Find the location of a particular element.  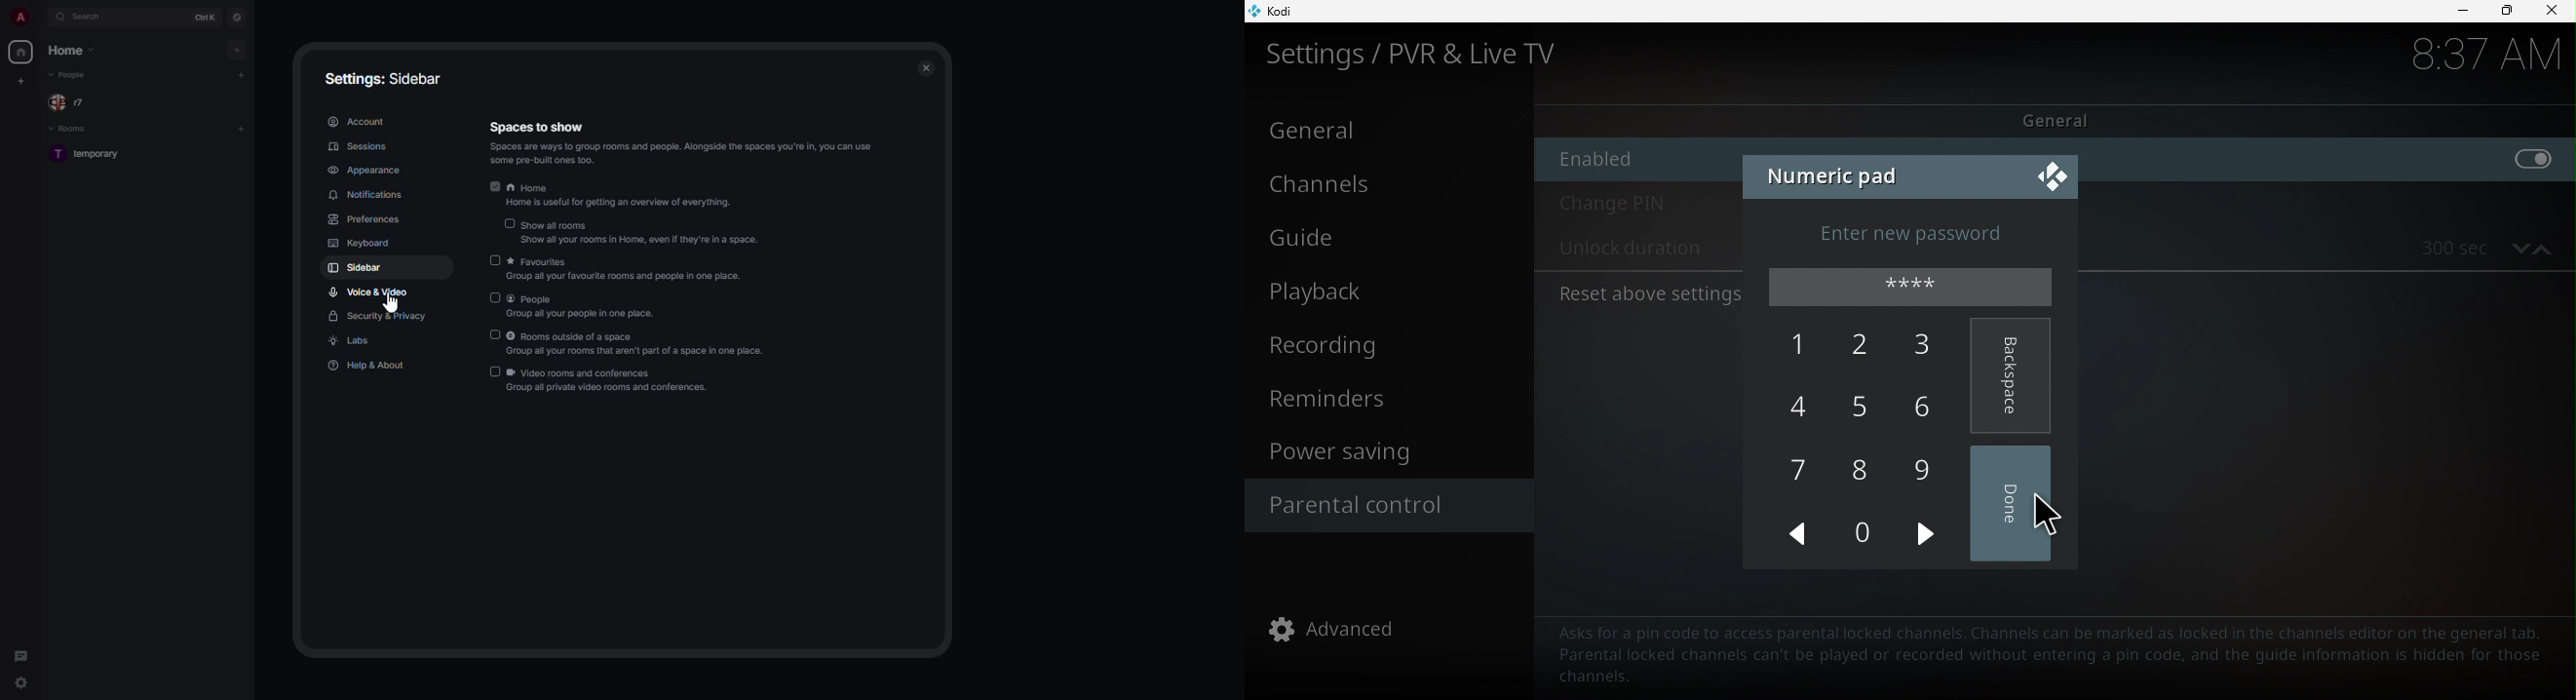

Enable is located at coordinates (1631, 159).